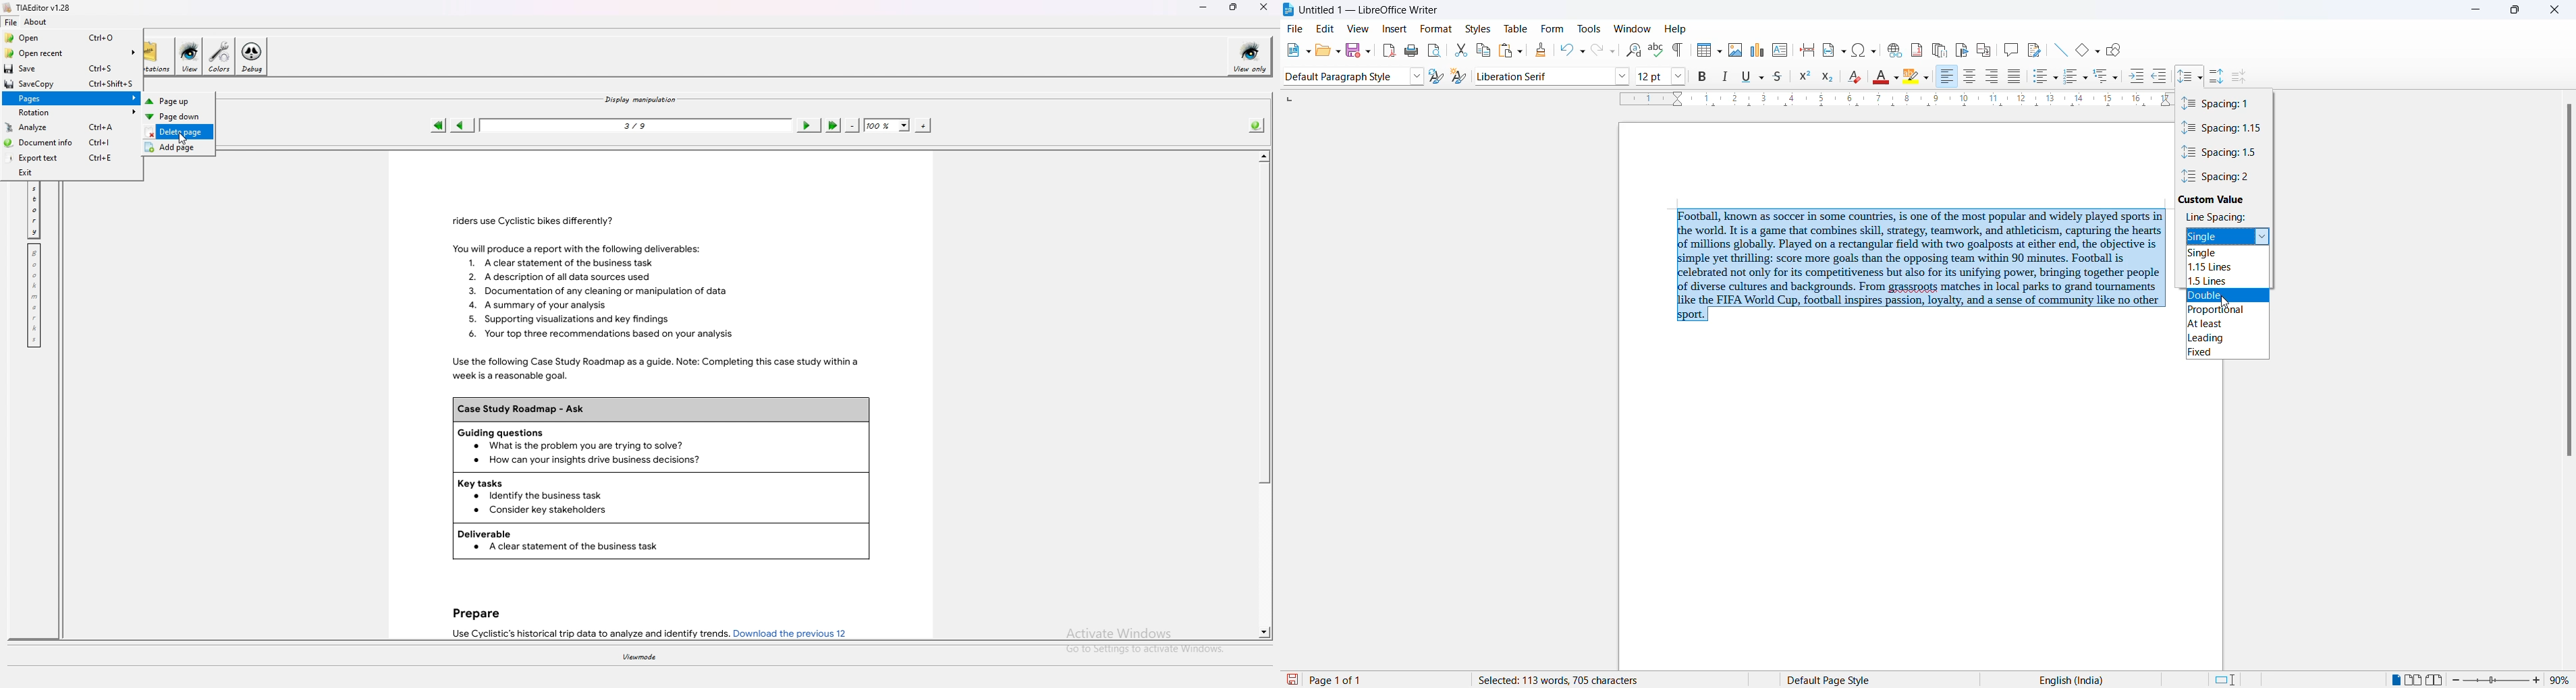 The image size is (2576, 700). What do you see at coordinates (2054, 79) in the screenshot?
I see `toggle unordered list options` at bounding box center [2054, 79].